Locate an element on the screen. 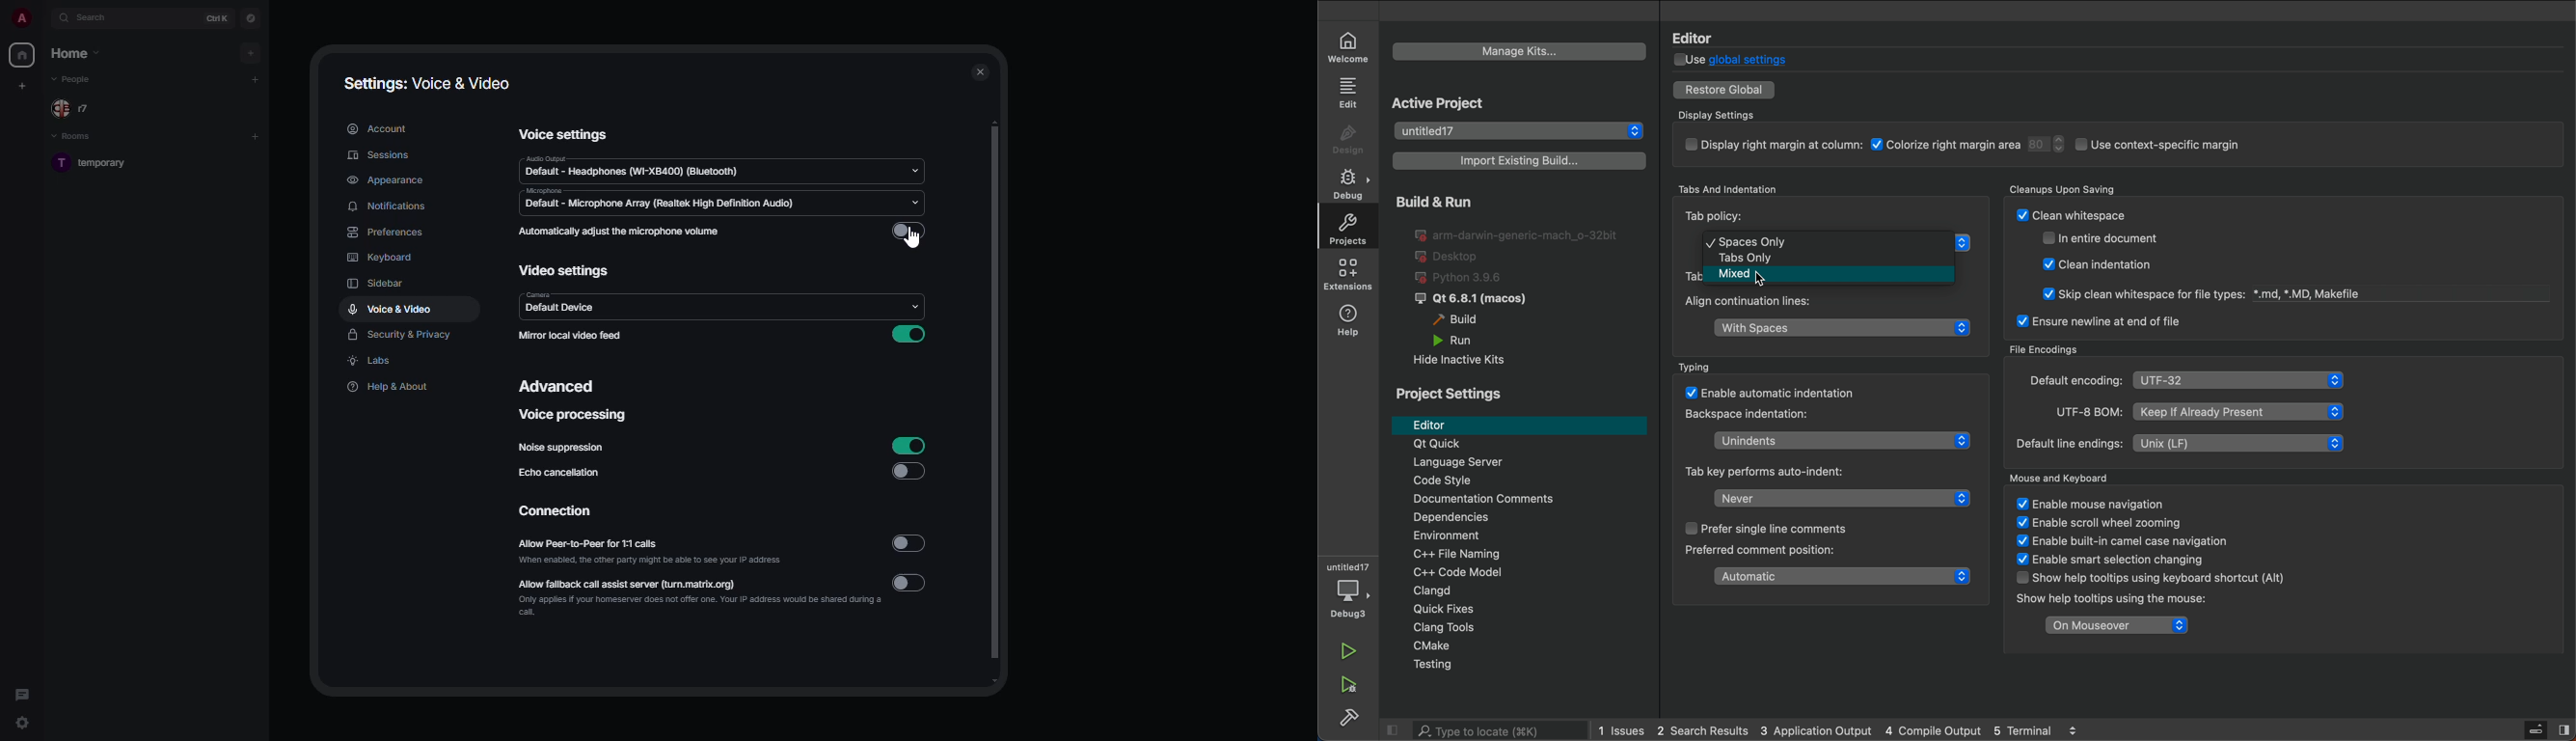 The image size is (2576, 756). drop down is located at coordinates (919, 203).